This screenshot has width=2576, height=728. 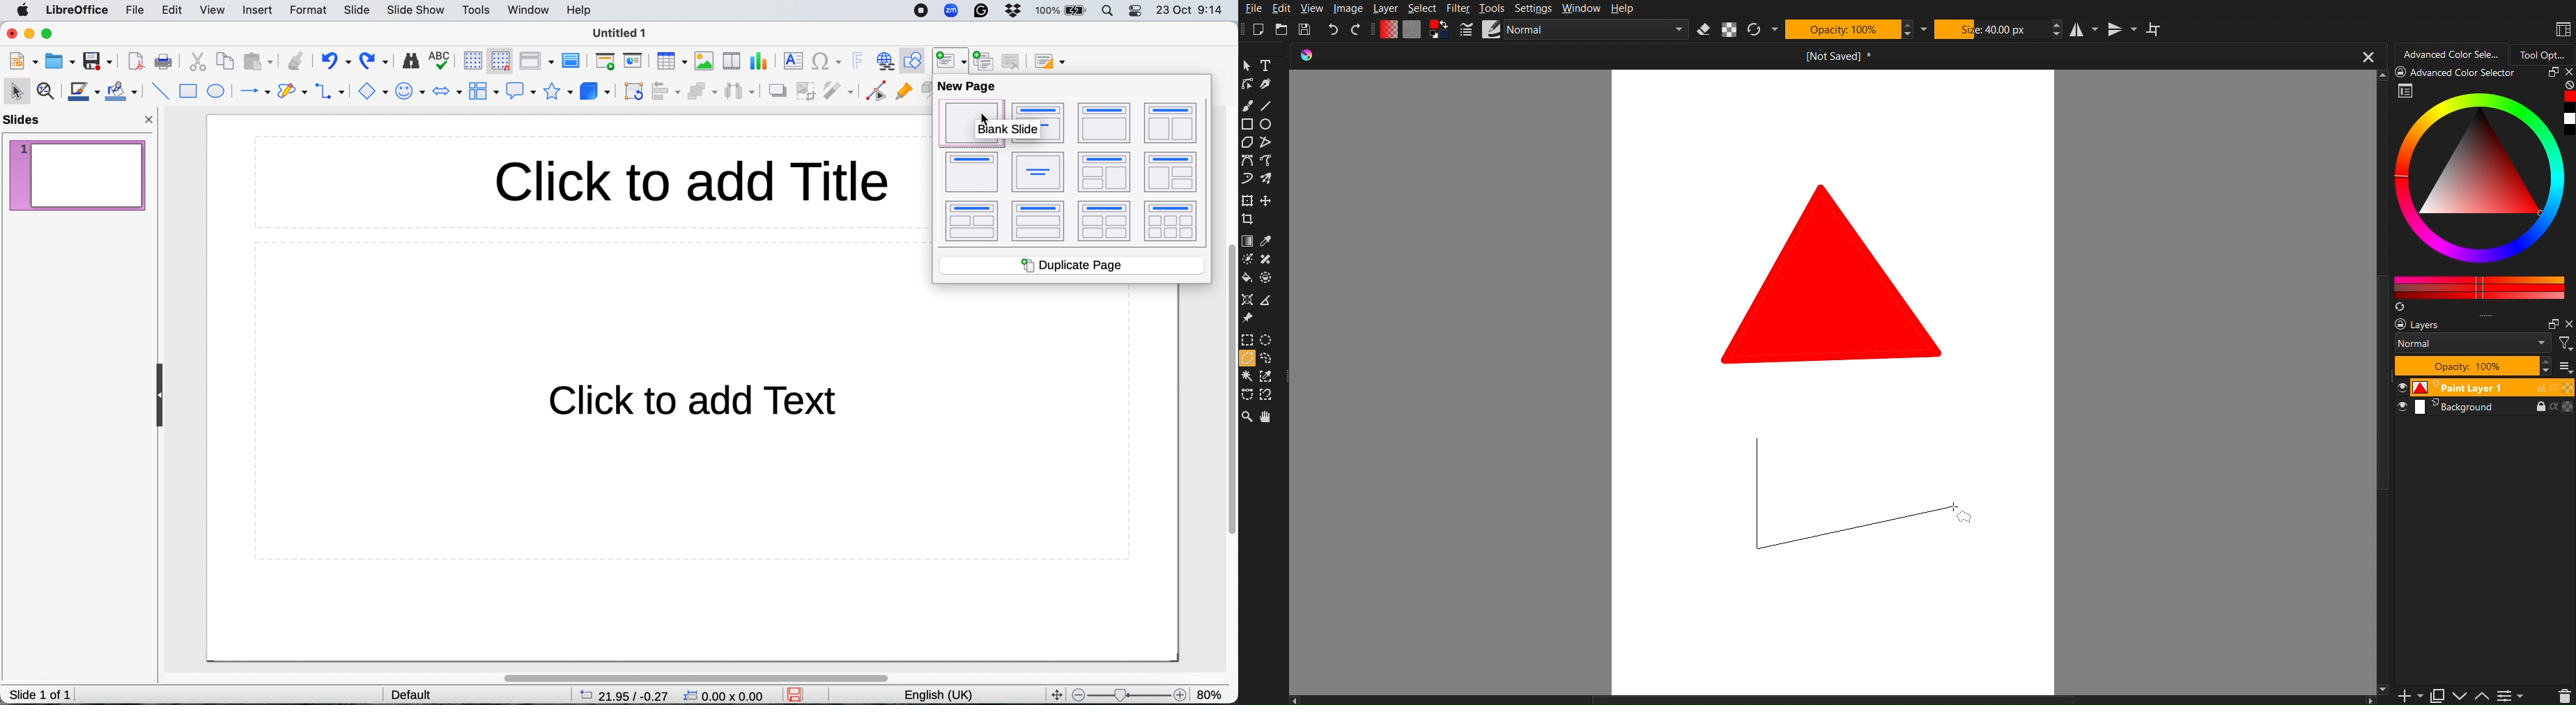 What do you see at coordinates (404, 693) in the screenshot?
I see `default` at bounding box center [404, 693].